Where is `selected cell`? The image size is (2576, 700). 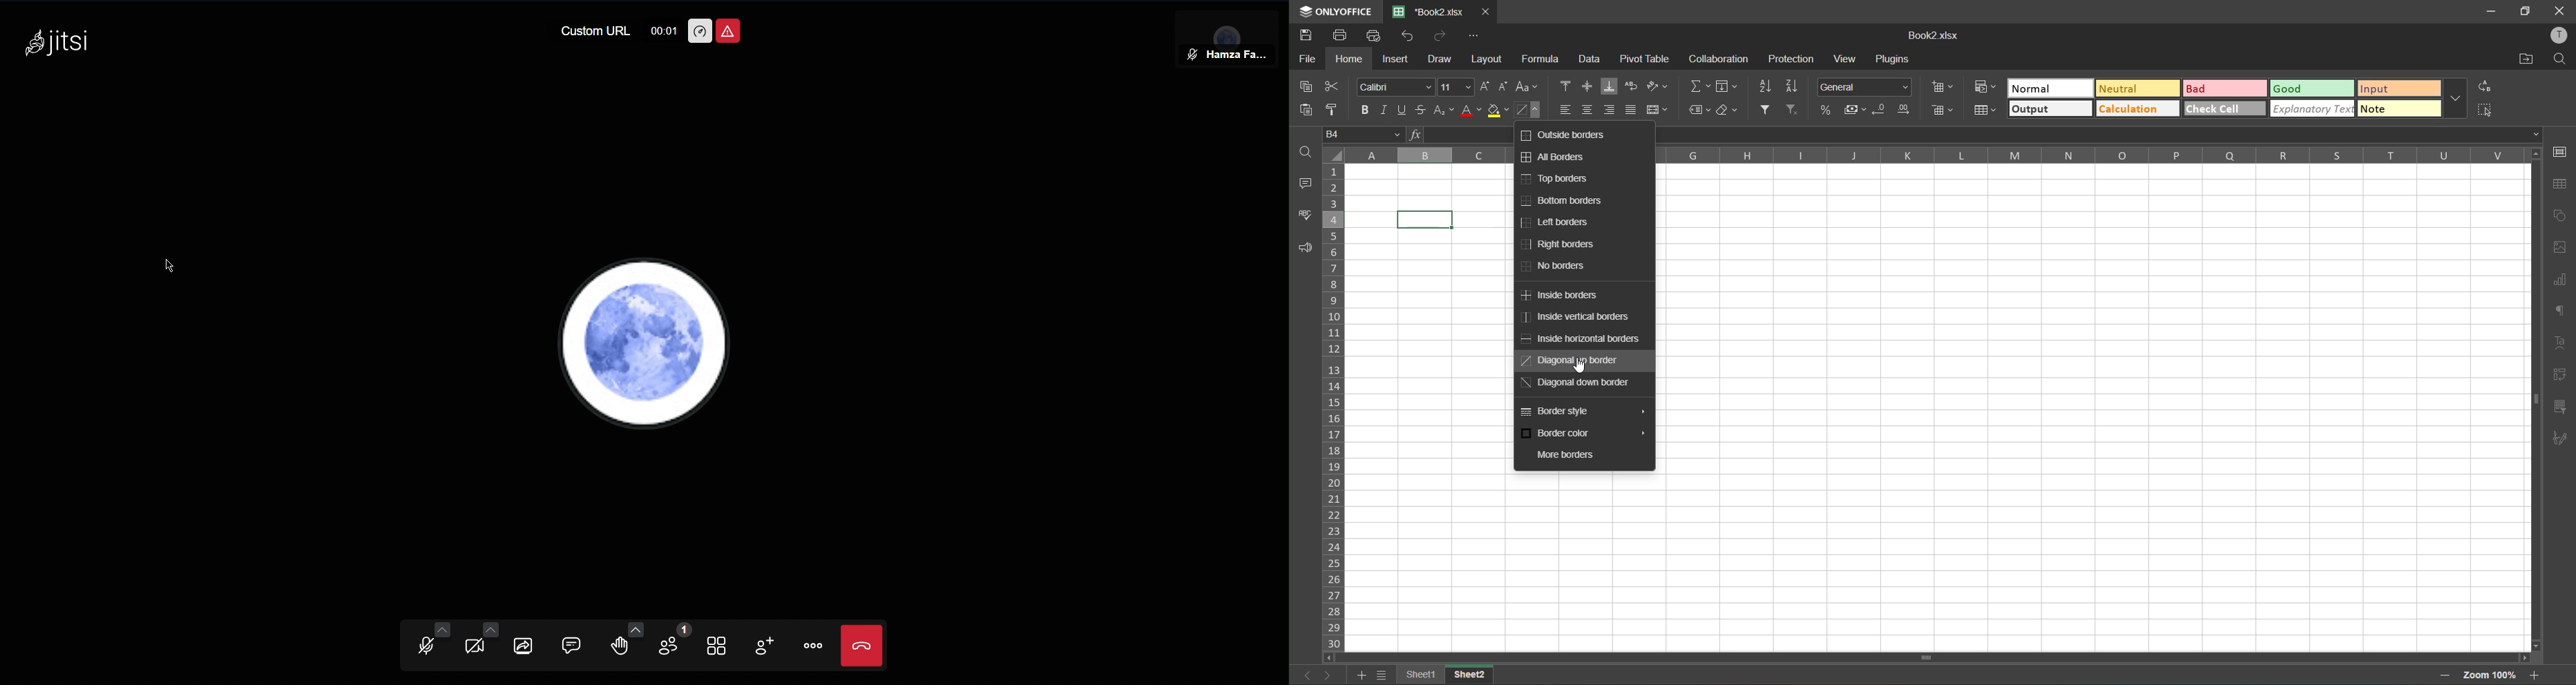
selected cell is located at coordinates (1426, 220).